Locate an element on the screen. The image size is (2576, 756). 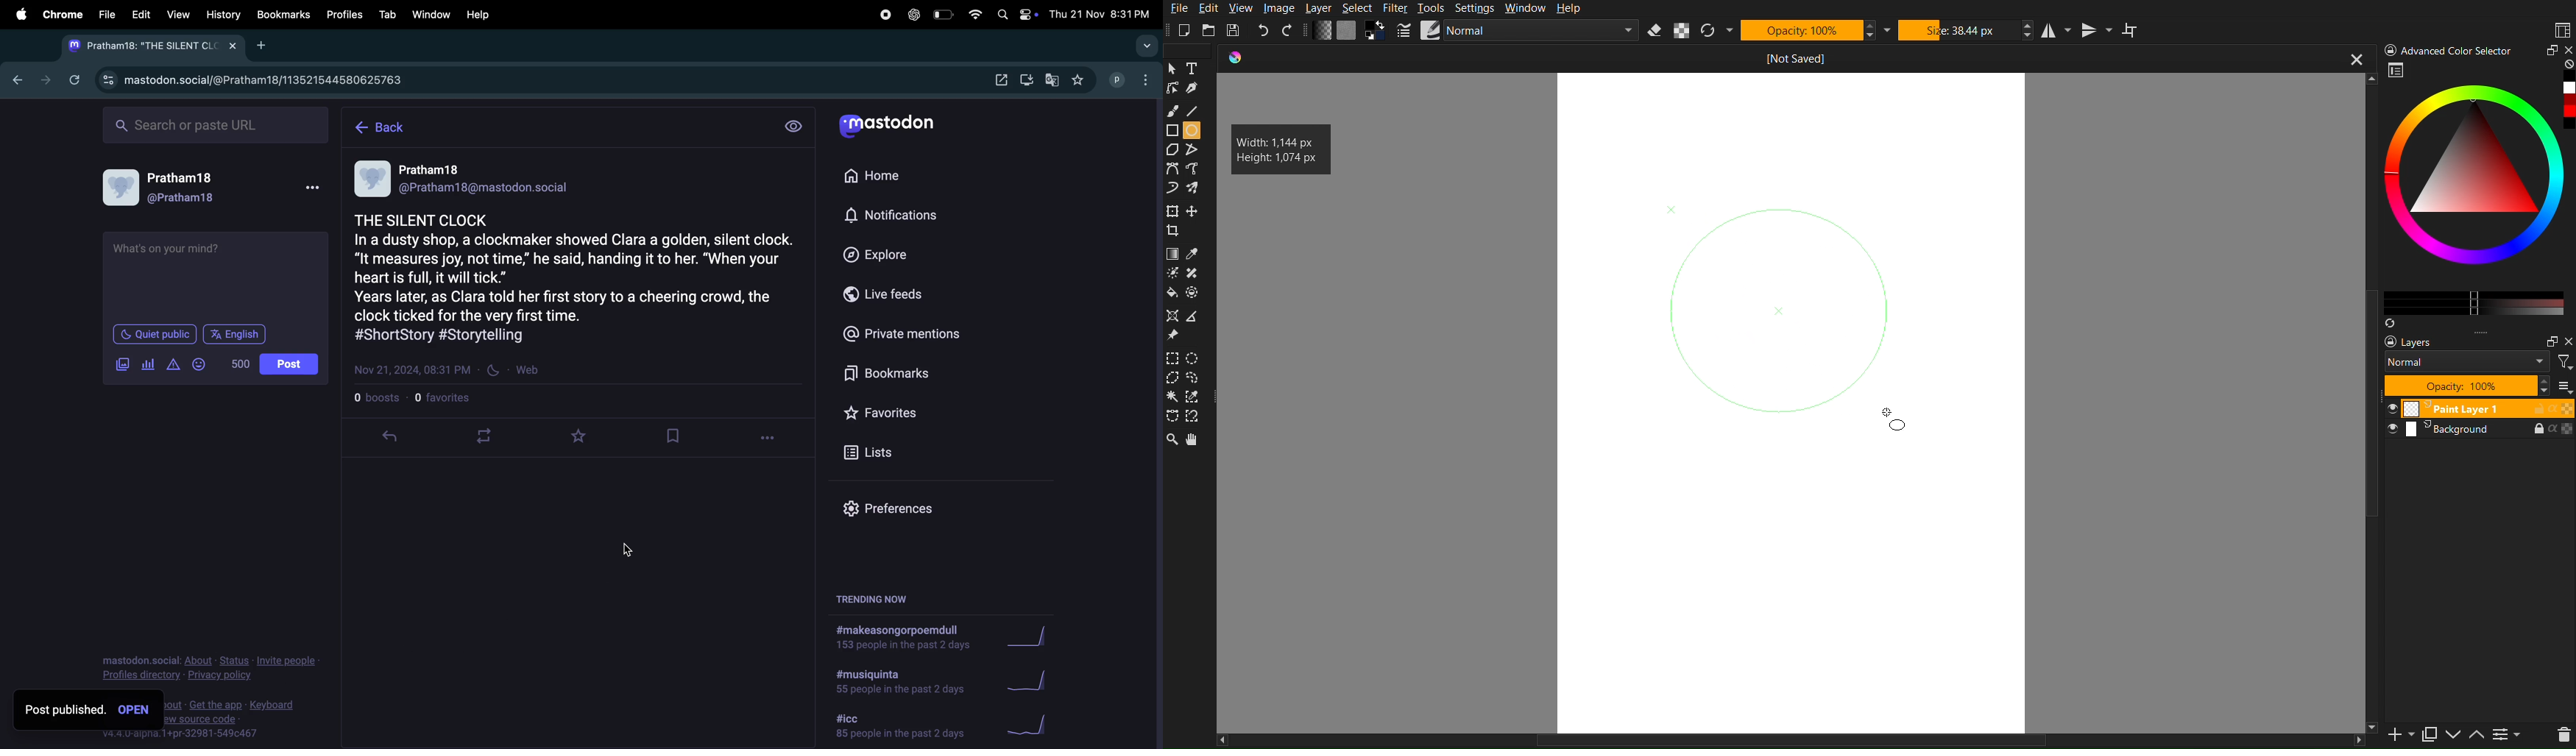
Selection free is located at coordinates (1193, 378).